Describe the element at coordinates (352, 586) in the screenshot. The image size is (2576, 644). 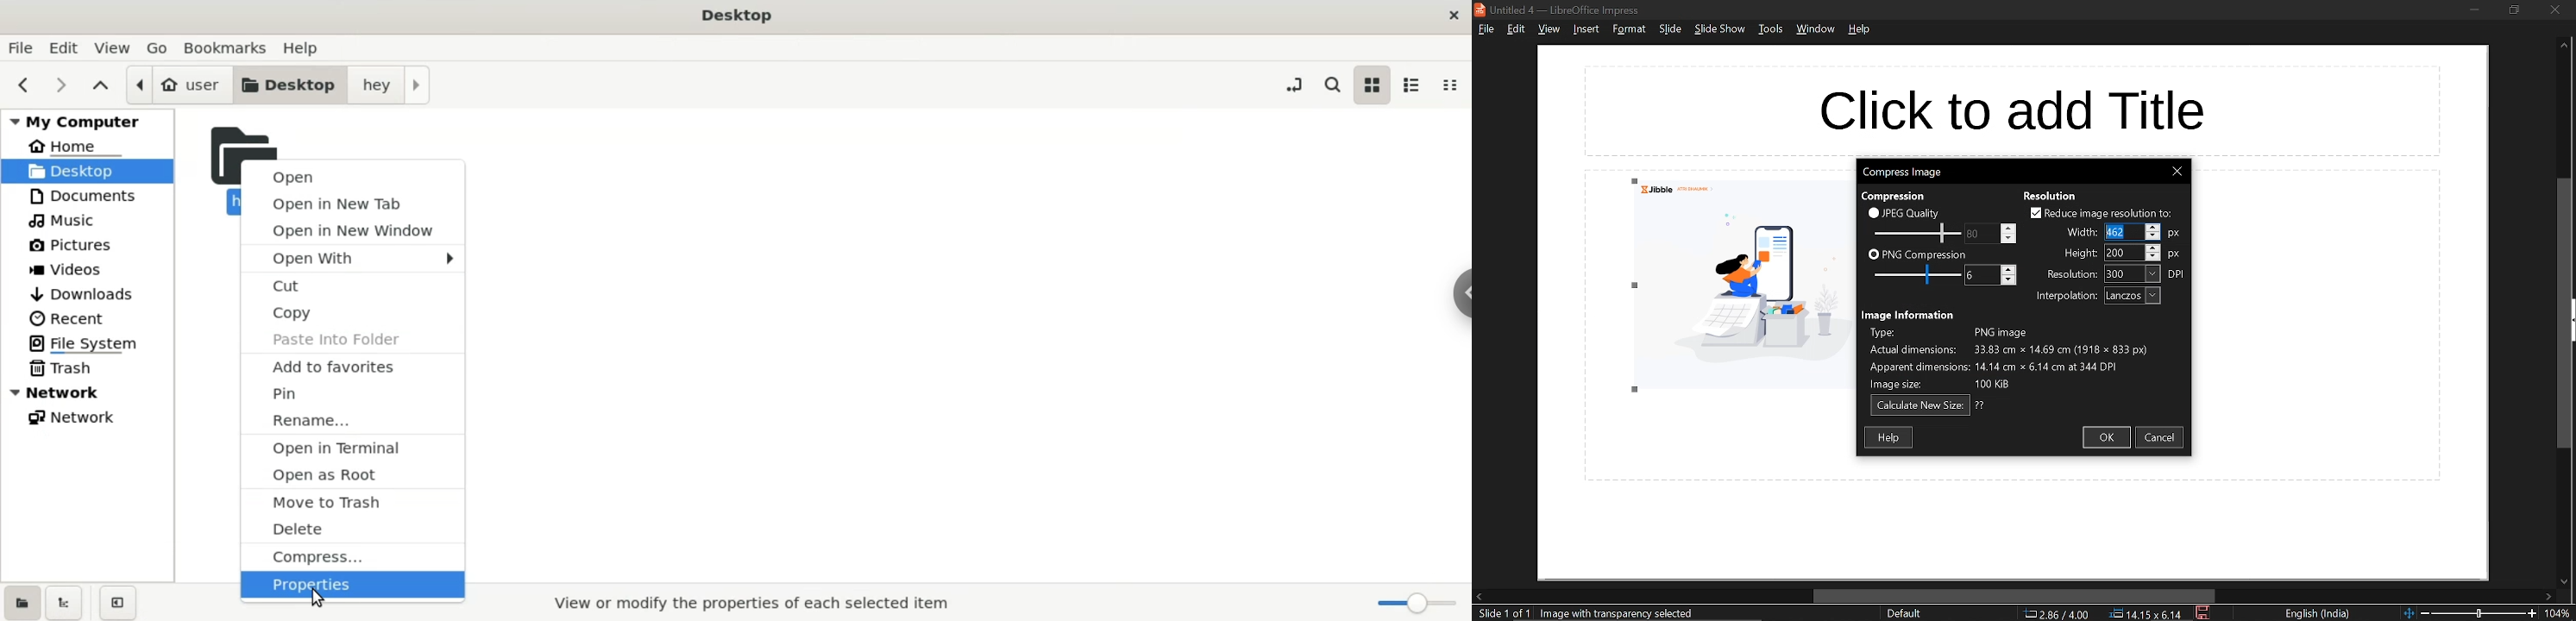
I see `properties` at that location.